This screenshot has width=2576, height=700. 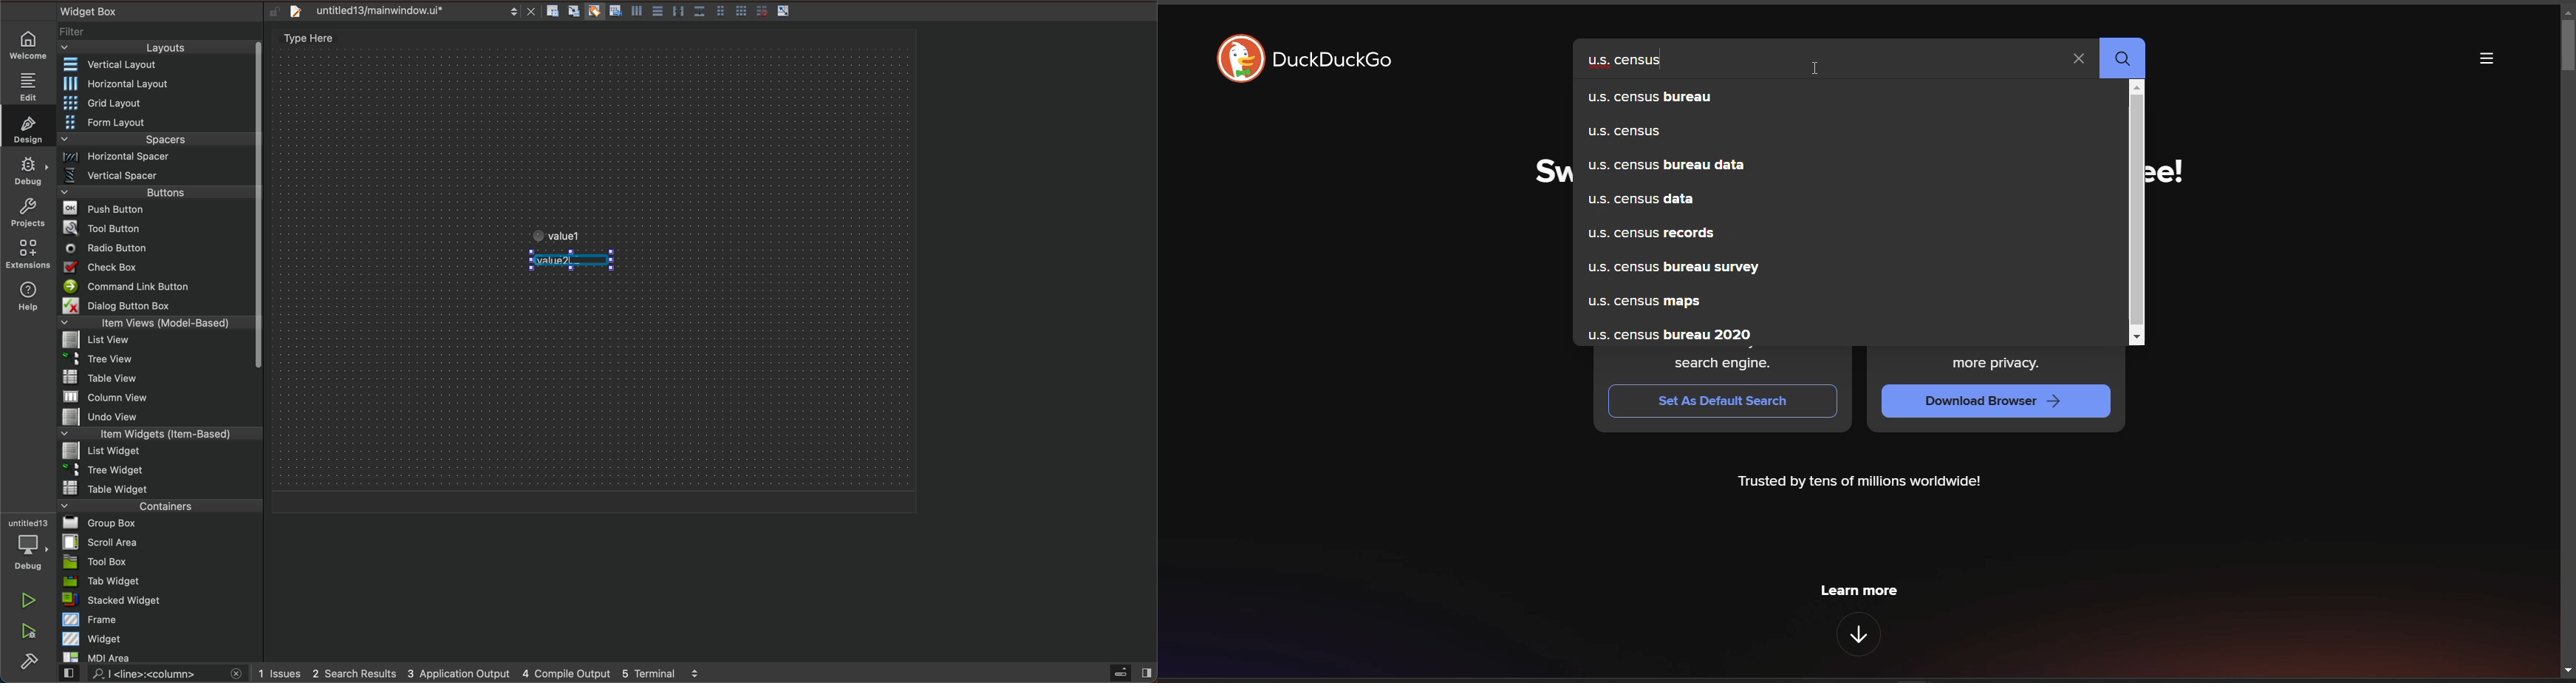 What do you see at coordinates (157, 195) in the screenshot?
I see `` at bounding box center [157, 195].